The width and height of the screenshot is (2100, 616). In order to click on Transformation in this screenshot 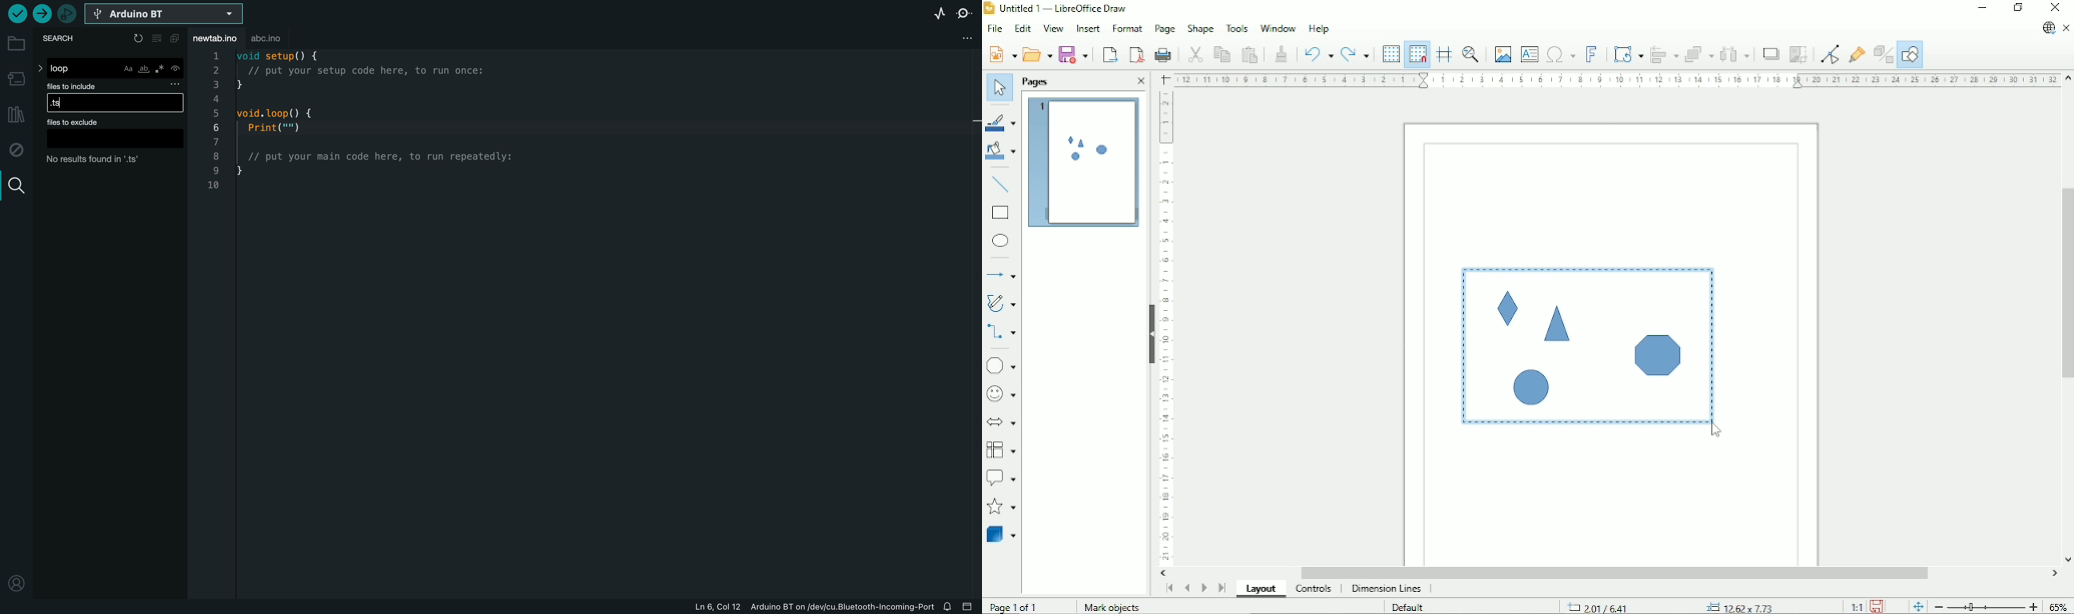, I will do `click(1628, 54)`.